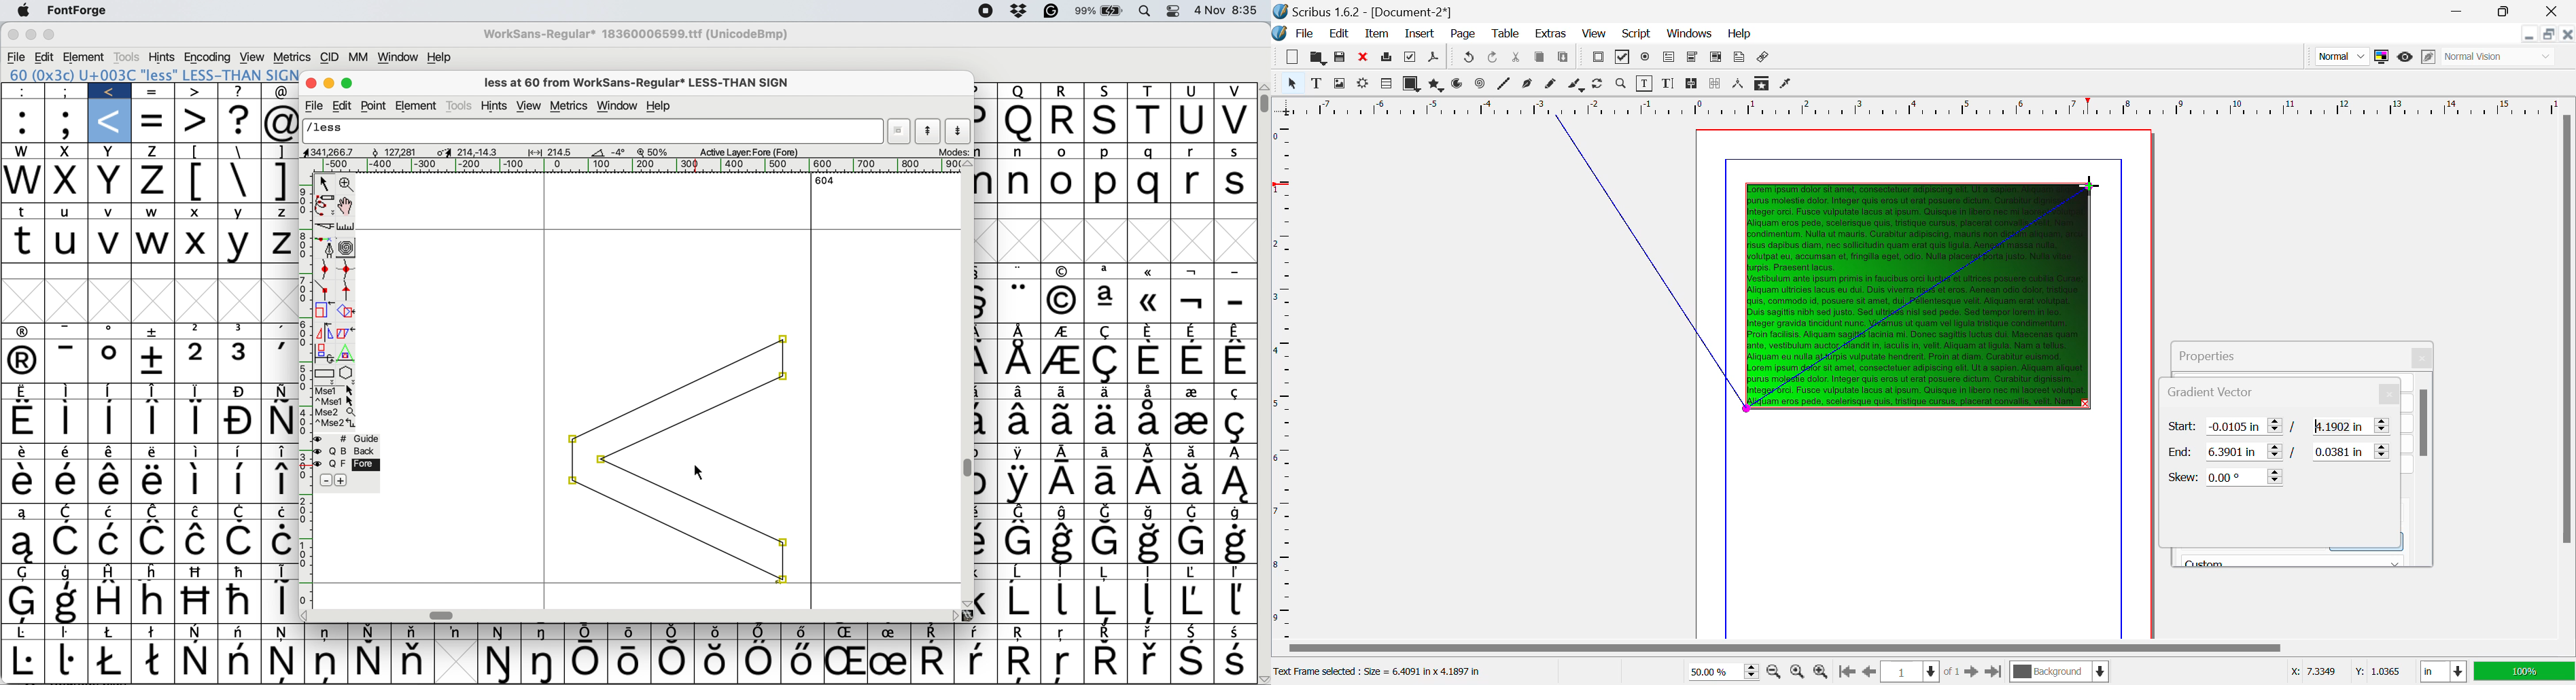 The image size is (2576, 700). Describe the element at coordinates (1822, 672) in the screenshot. I see `Zoom In` at that location.